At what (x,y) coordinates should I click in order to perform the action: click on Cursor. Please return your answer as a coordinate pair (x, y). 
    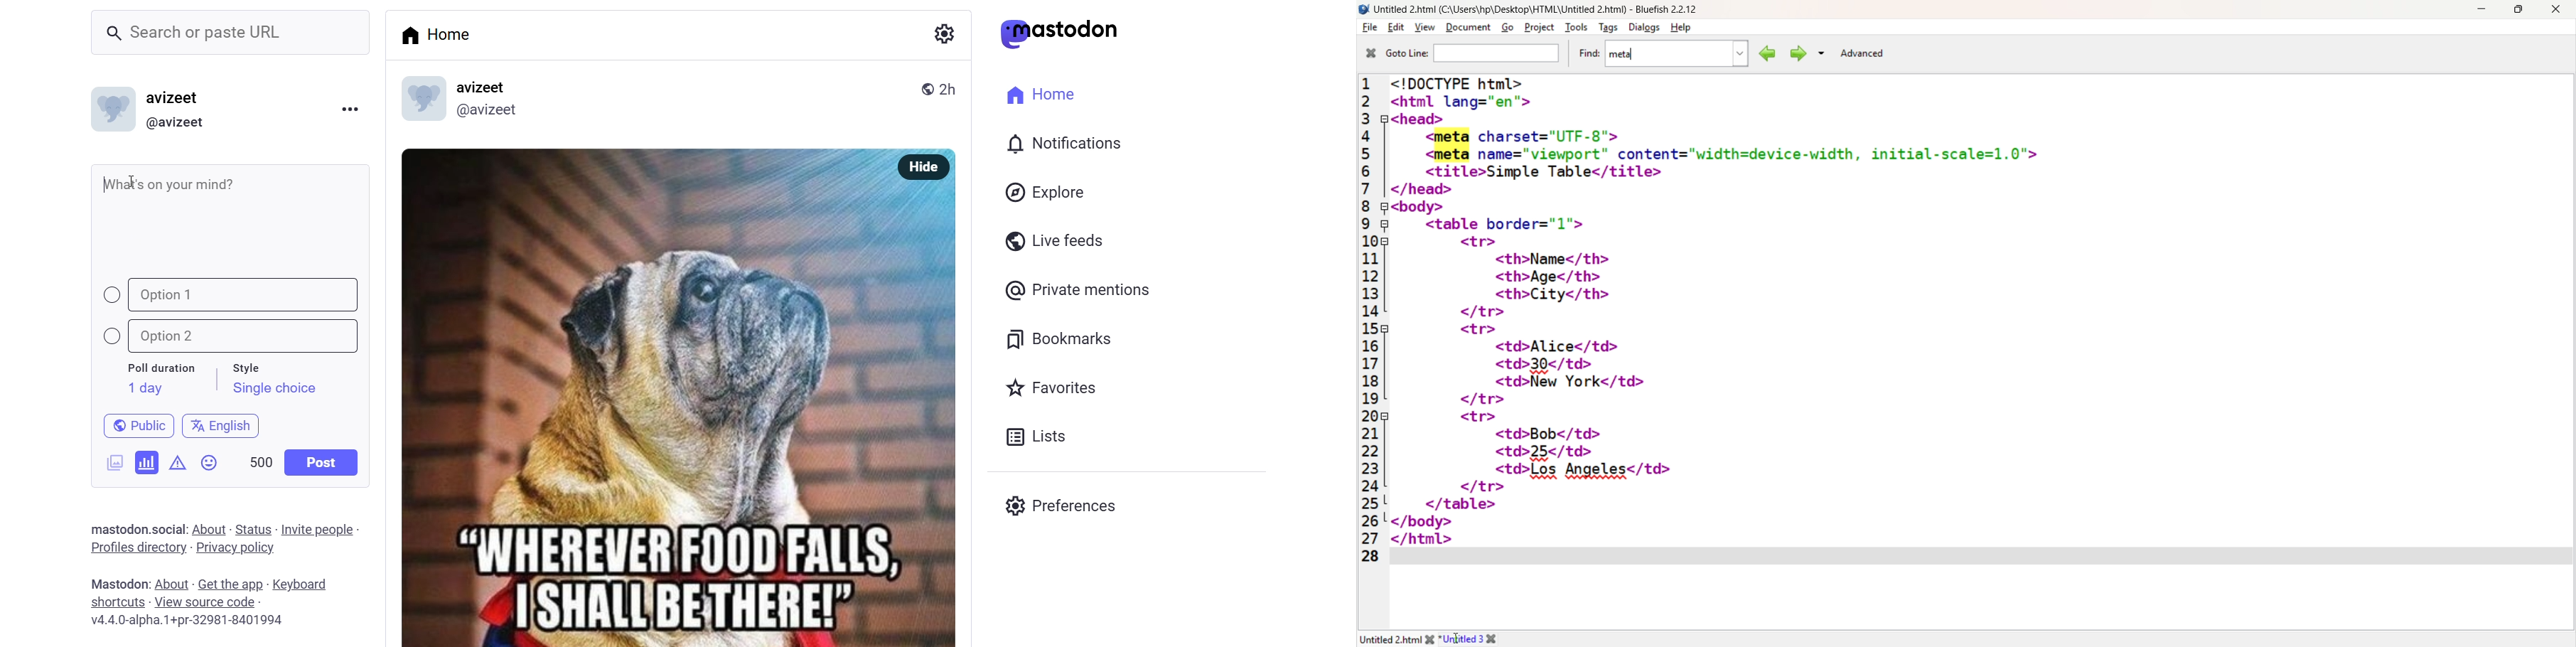
    Looking at the image, I should click on (1457, 637).